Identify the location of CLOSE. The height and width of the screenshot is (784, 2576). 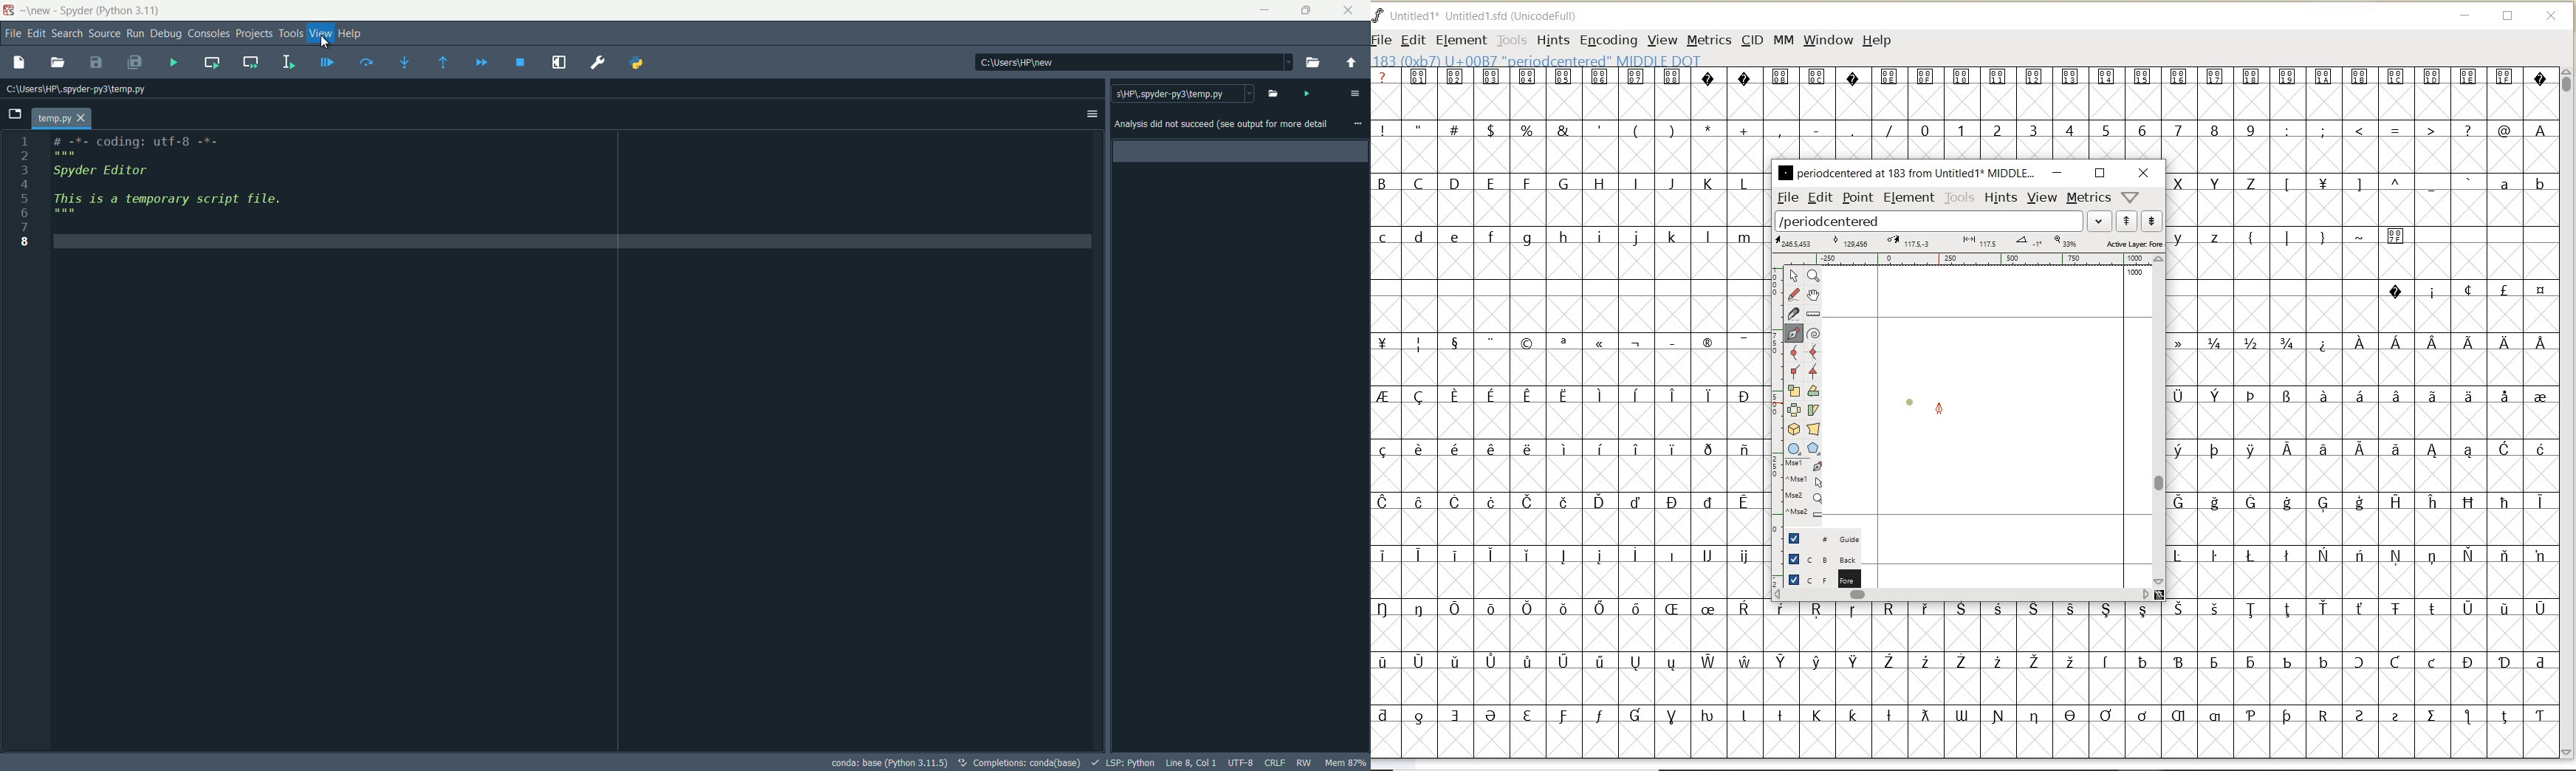
(2552, 16).